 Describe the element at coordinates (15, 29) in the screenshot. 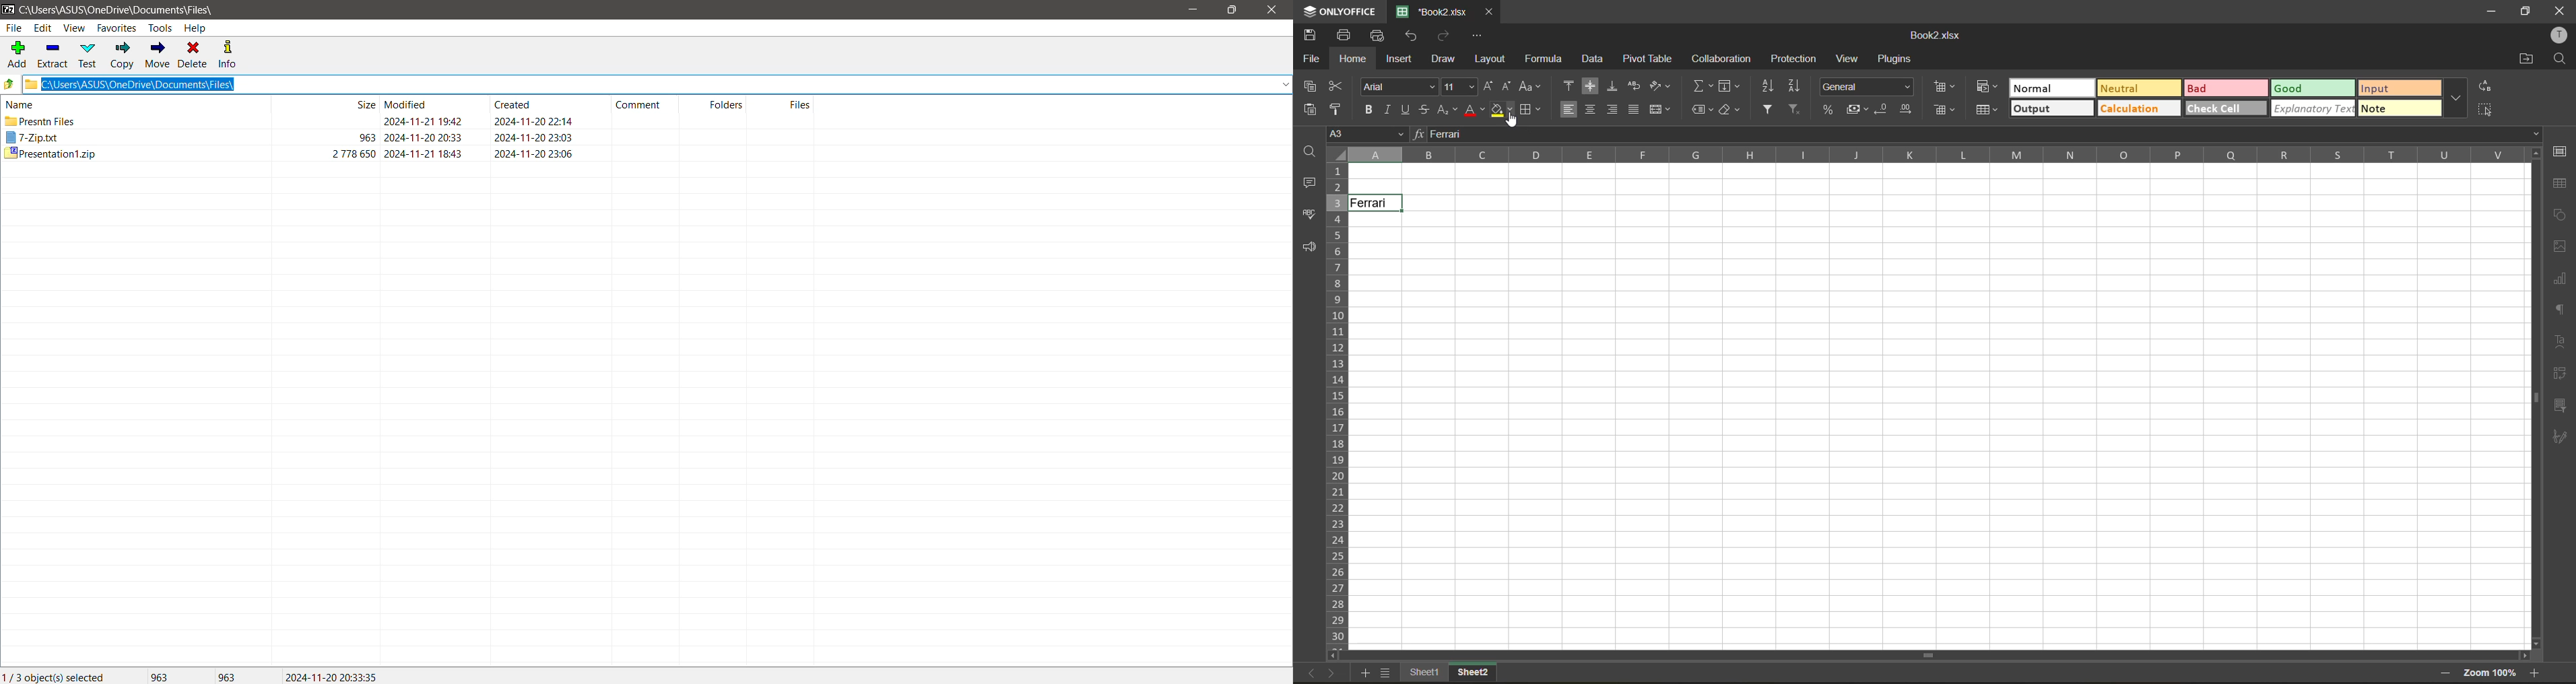

I see `File` at that location.